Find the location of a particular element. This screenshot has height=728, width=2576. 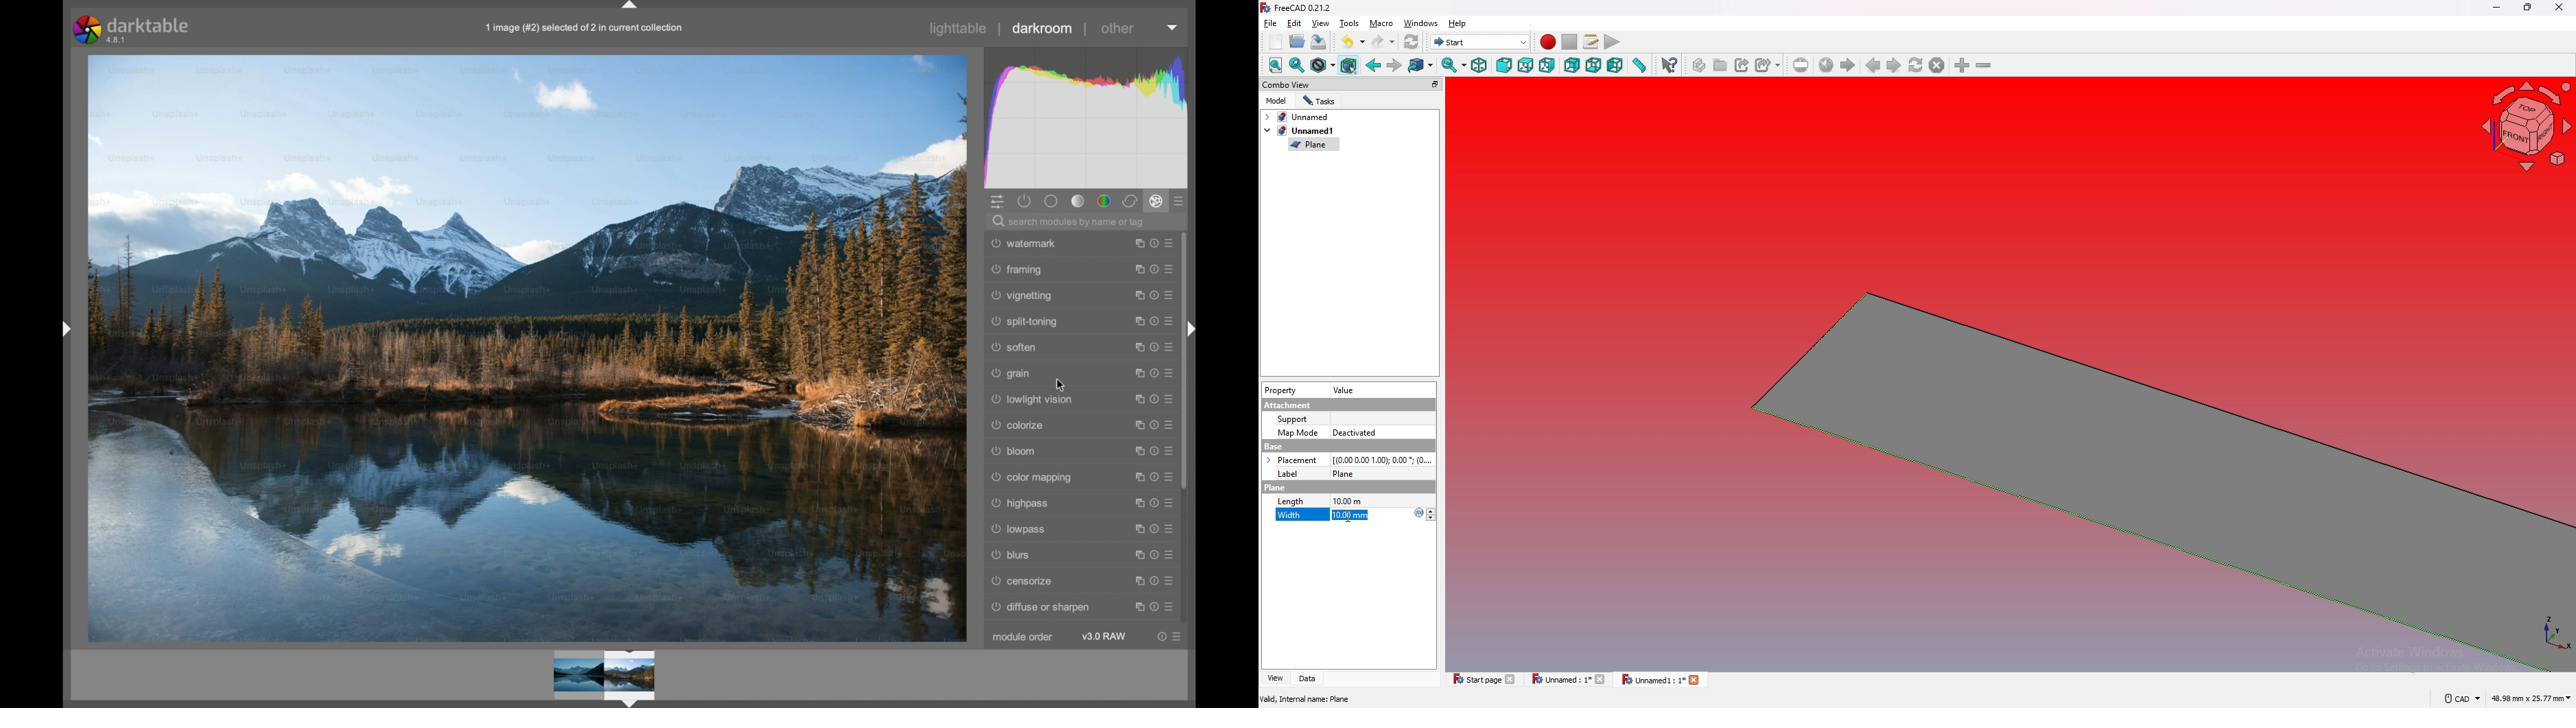

stop recording macros is located at coordinates (1570, 42).